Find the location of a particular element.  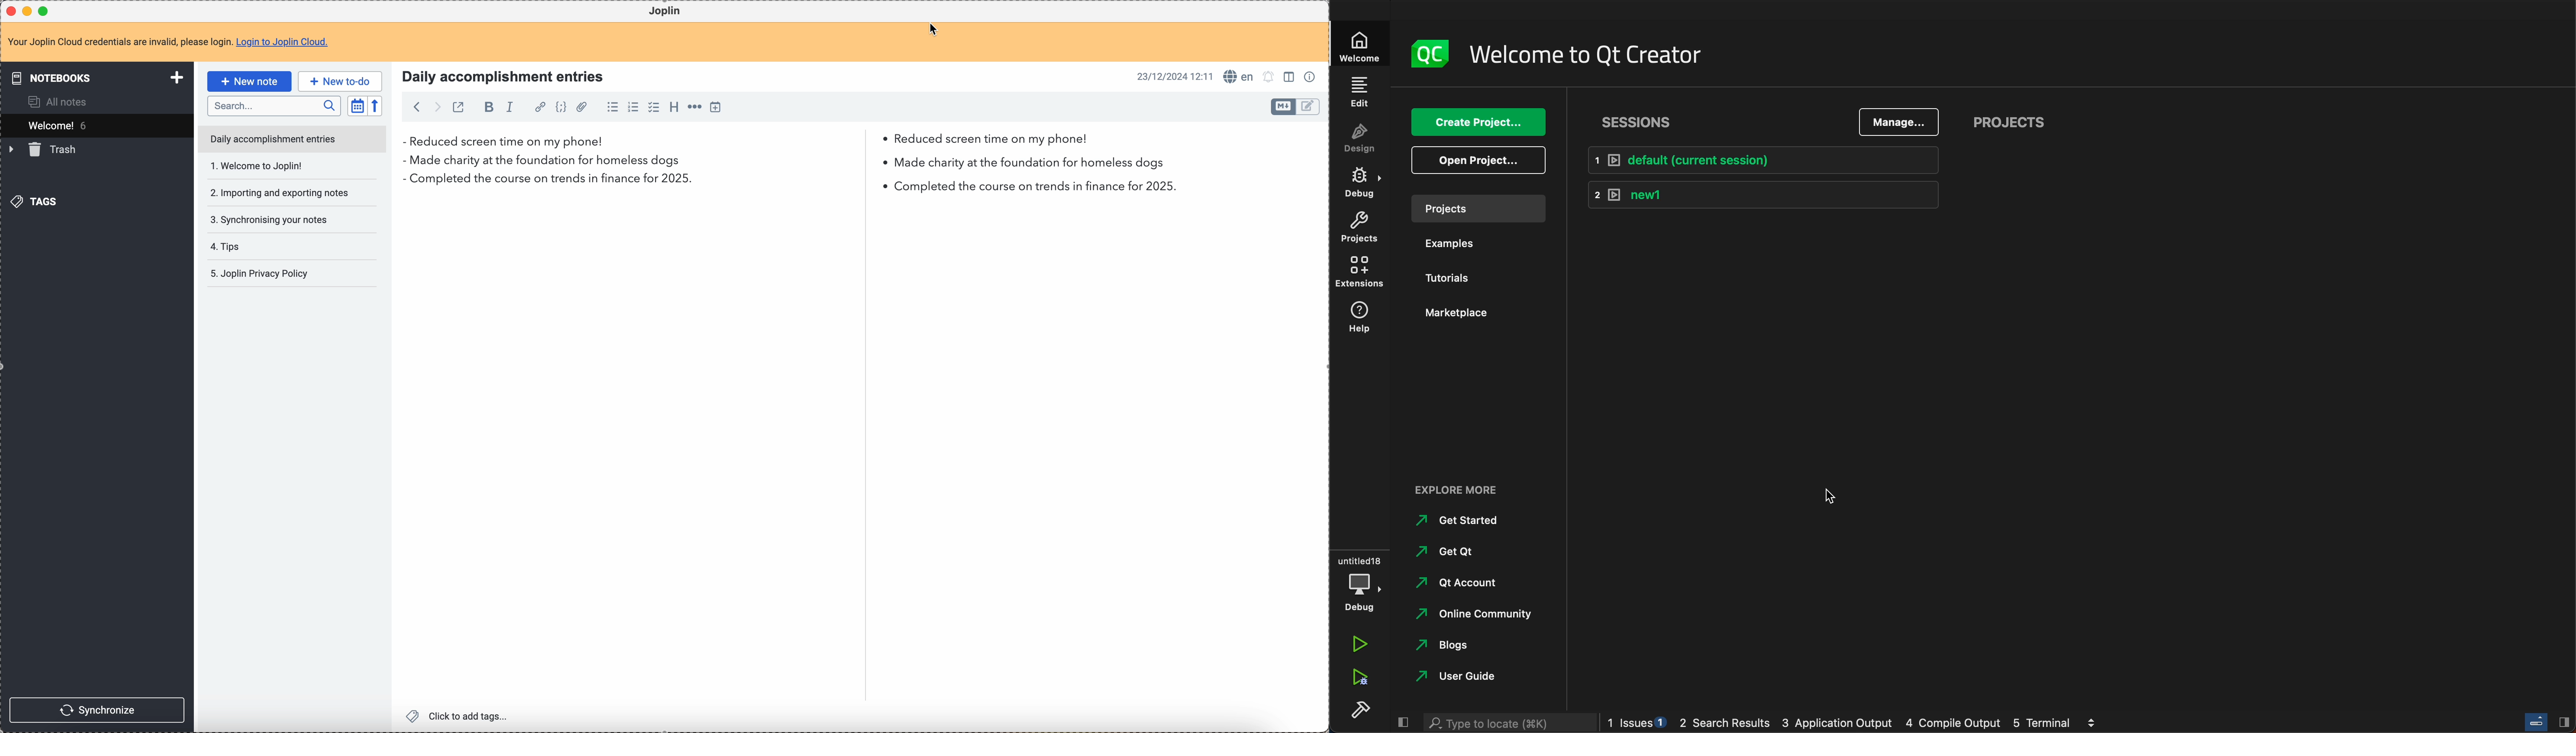

minimize is located at coordinates (29, 11).